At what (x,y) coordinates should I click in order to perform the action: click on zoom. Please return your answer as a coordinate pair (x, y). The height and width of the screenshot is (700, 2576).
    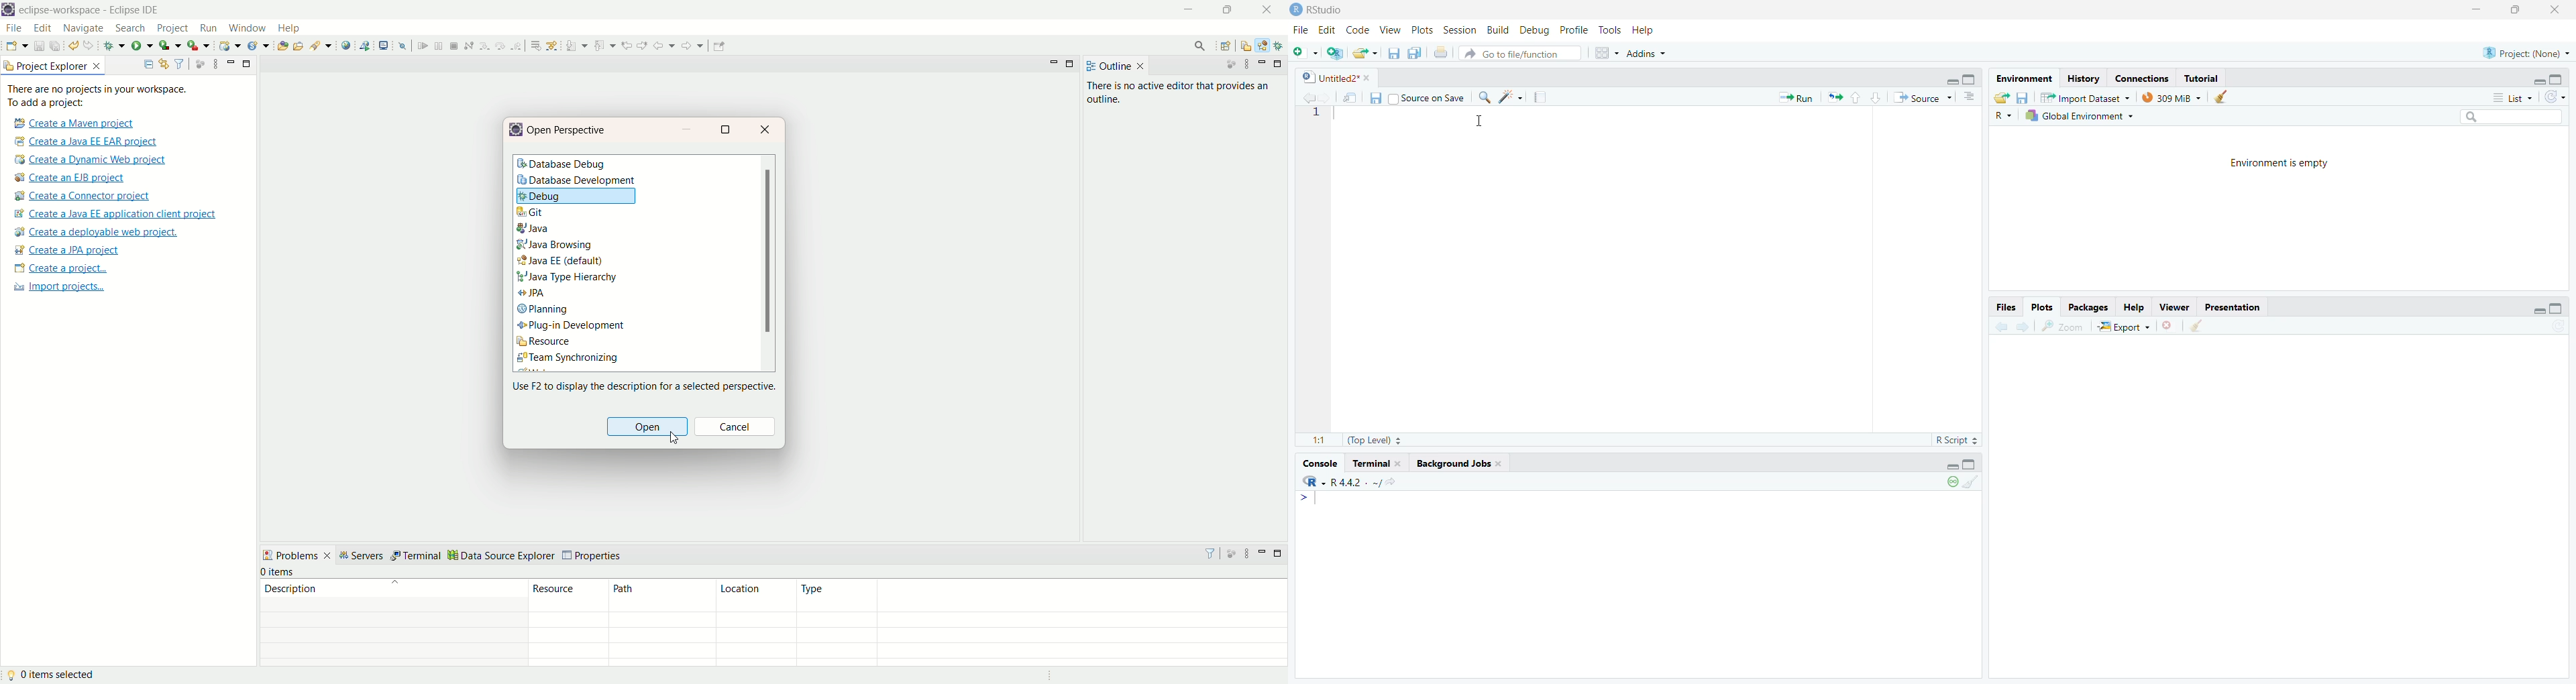
    Looking at the image, I should click on (2063, 327).